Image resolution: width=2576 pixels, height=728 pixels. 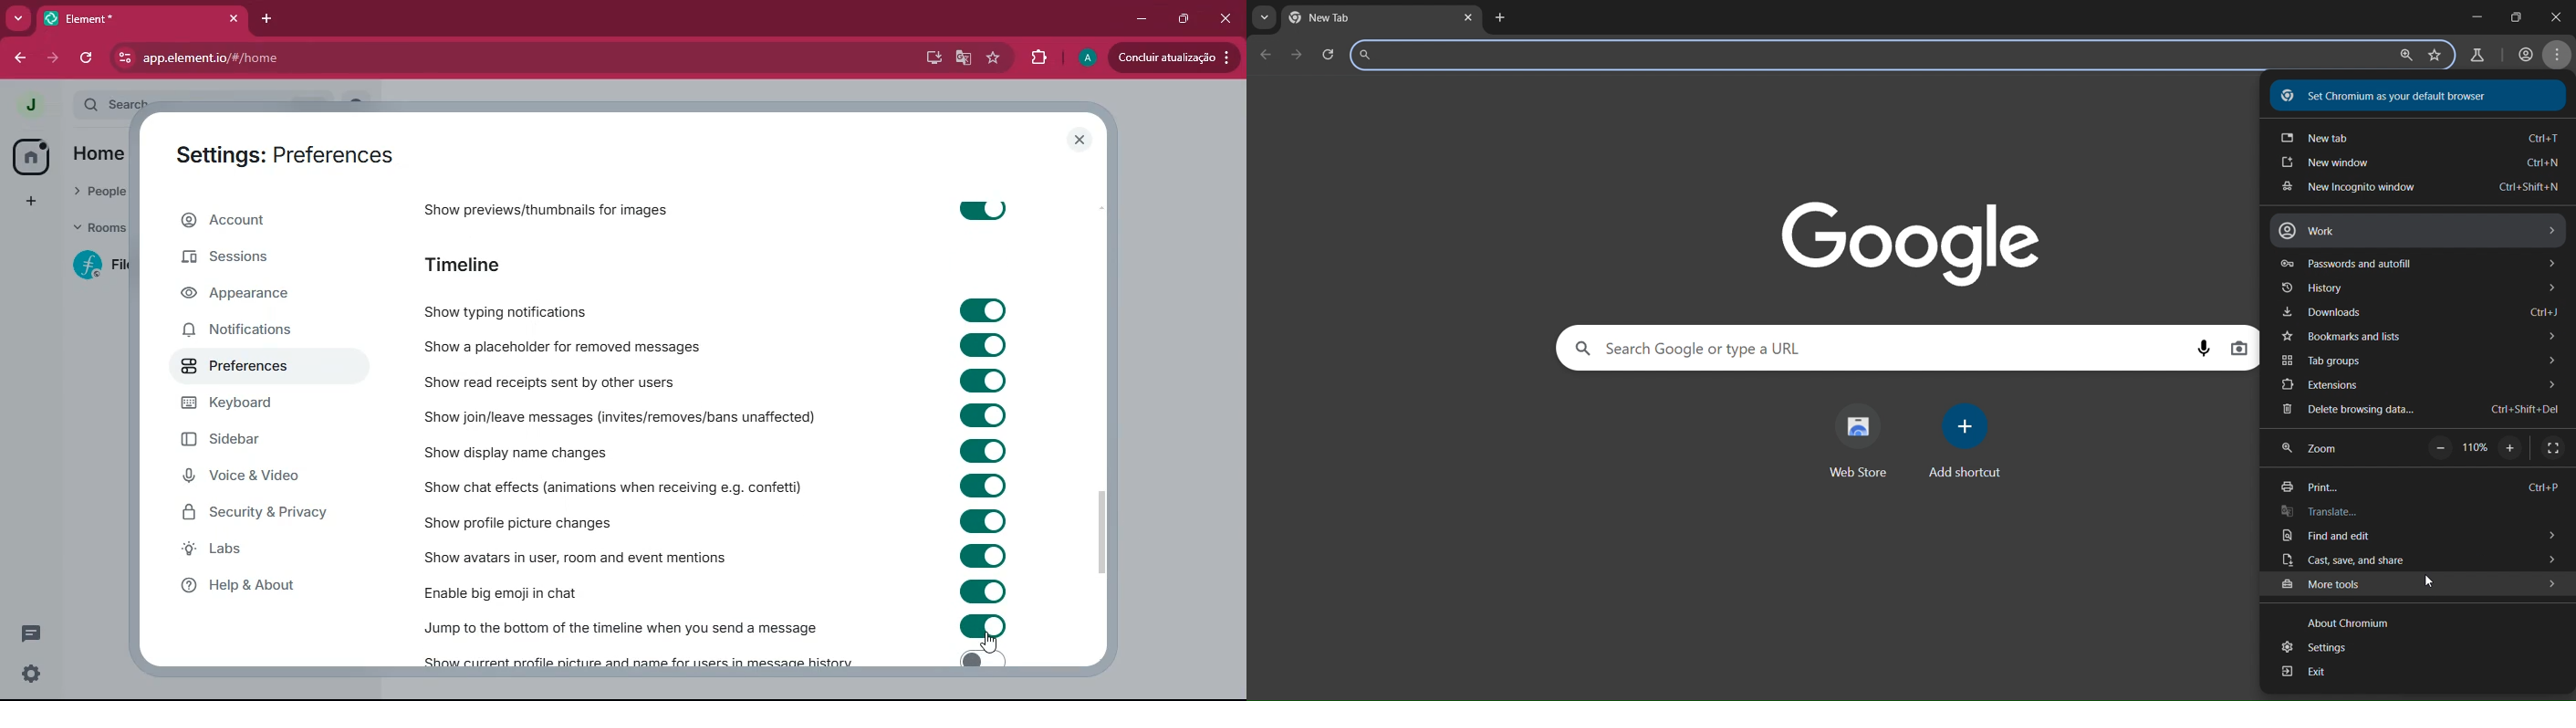 I want to click on add, so click(x=27, y=203).